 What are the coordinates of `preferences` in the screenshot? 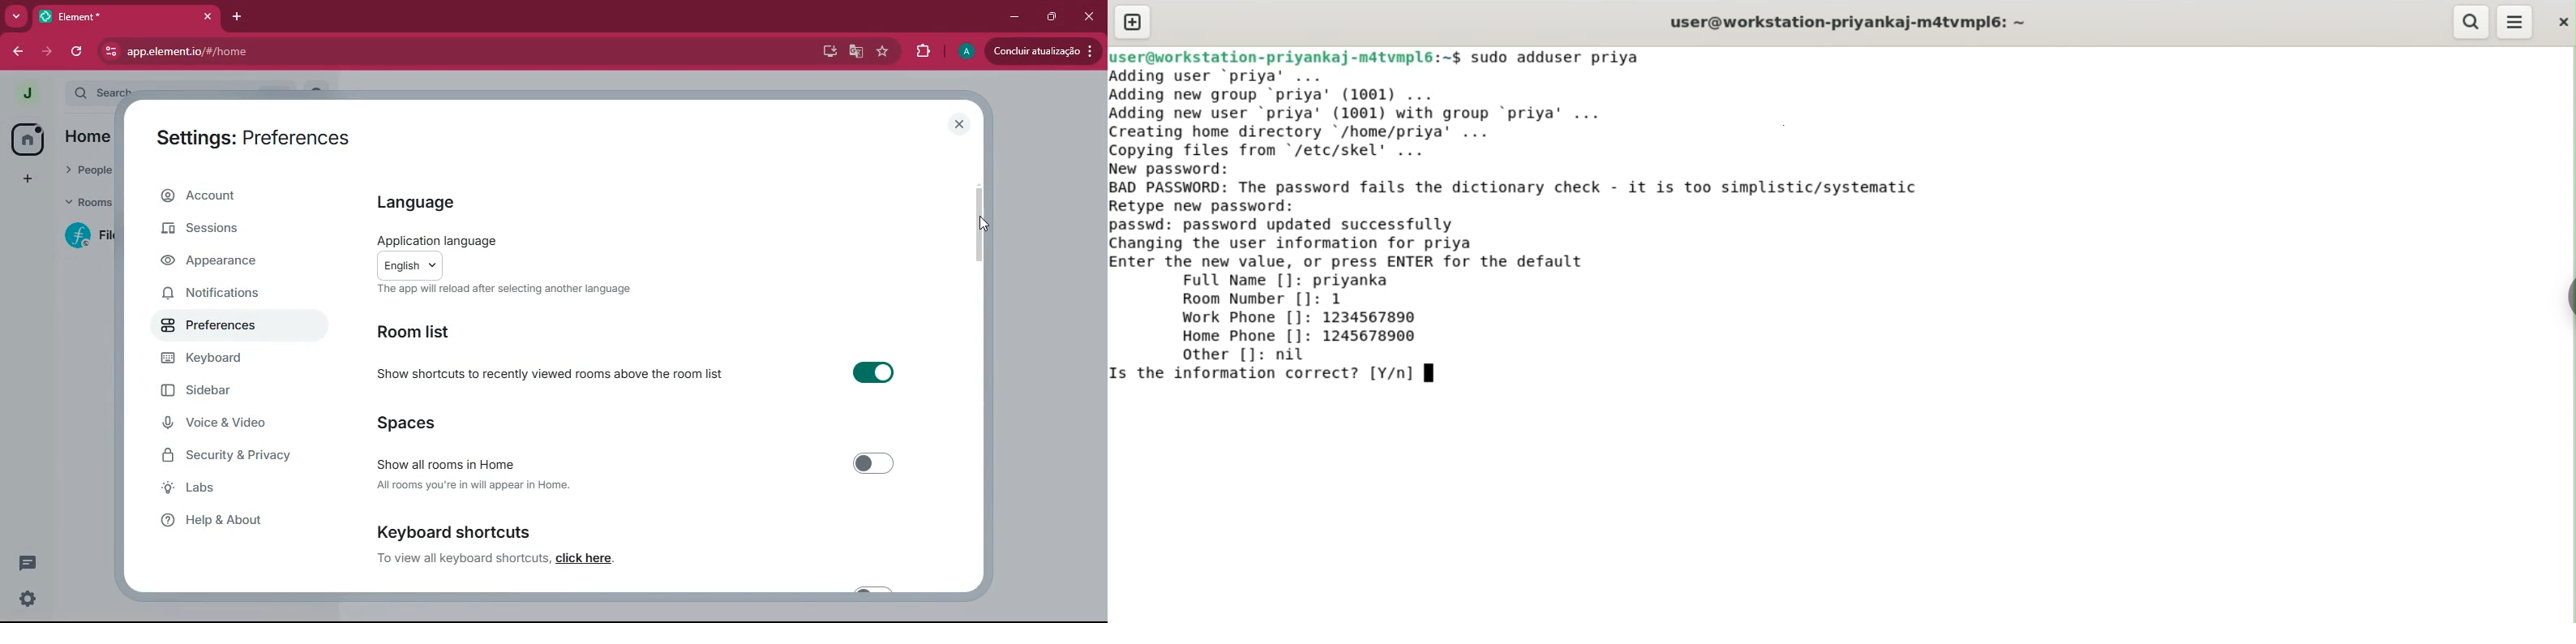 It's located at (223, 329).